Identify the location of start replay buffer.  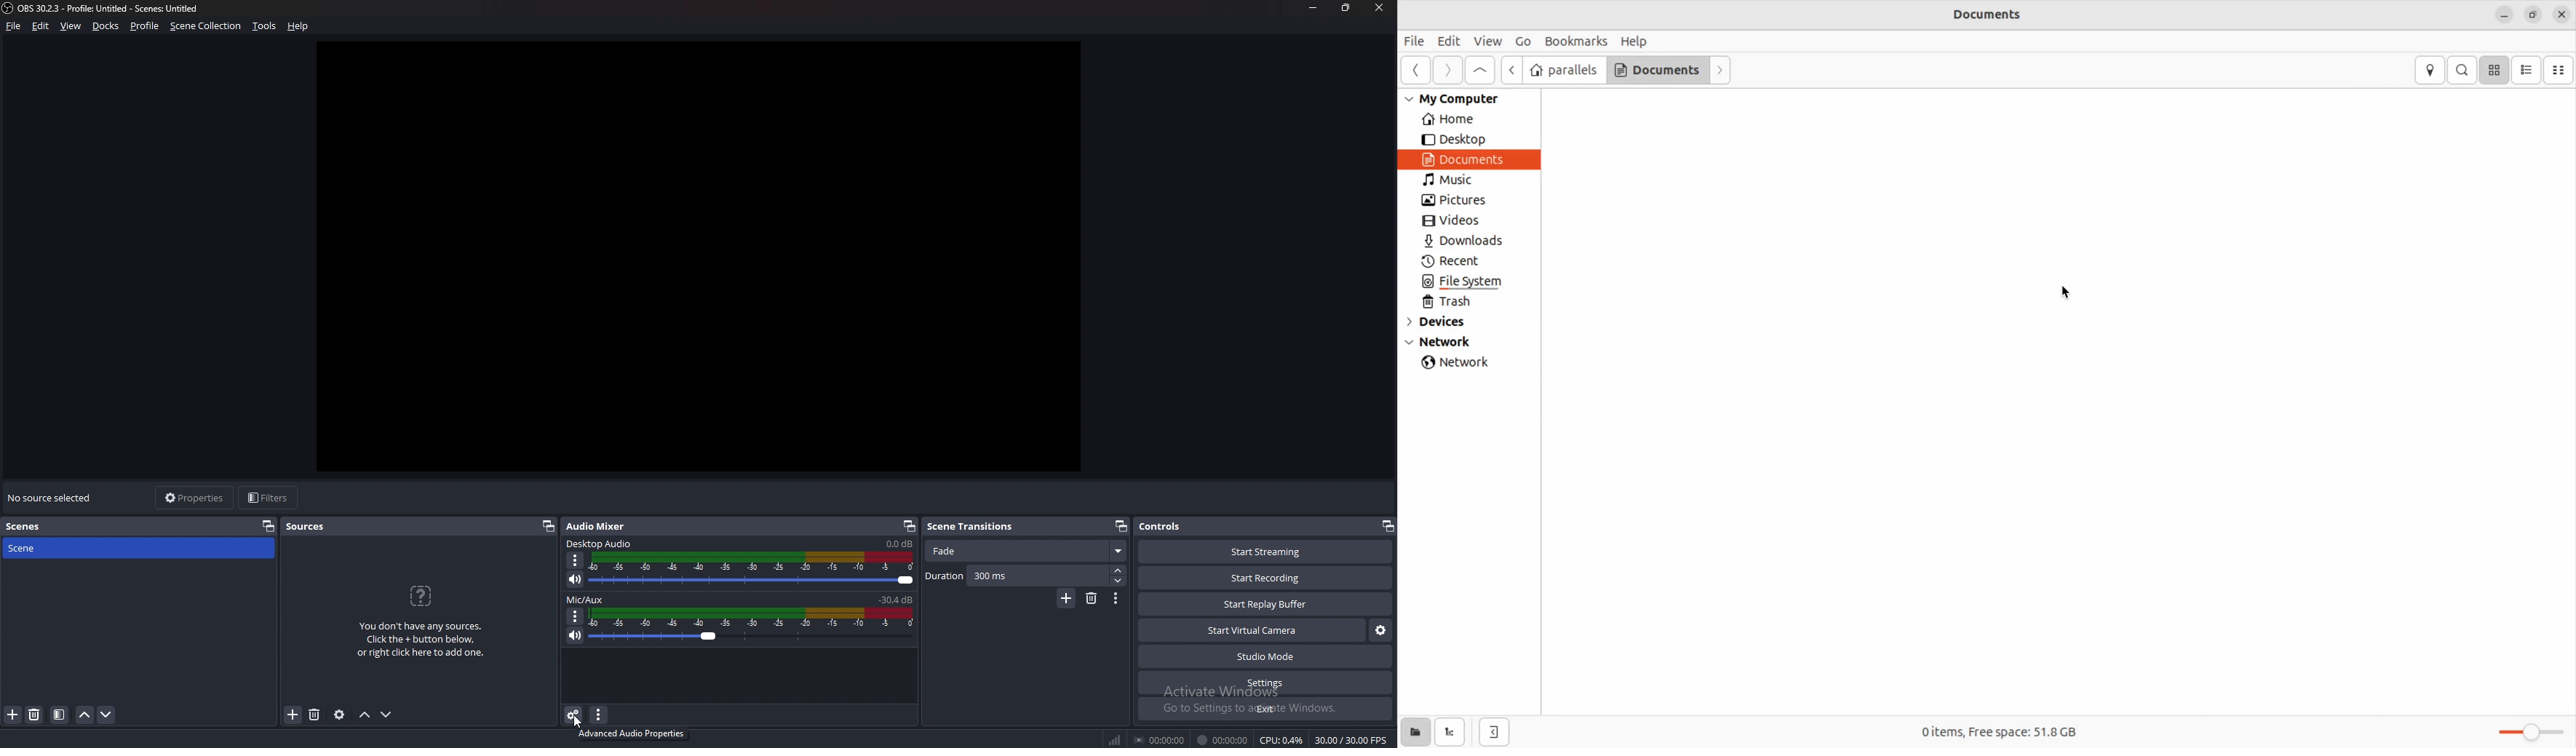
(1264, 603).